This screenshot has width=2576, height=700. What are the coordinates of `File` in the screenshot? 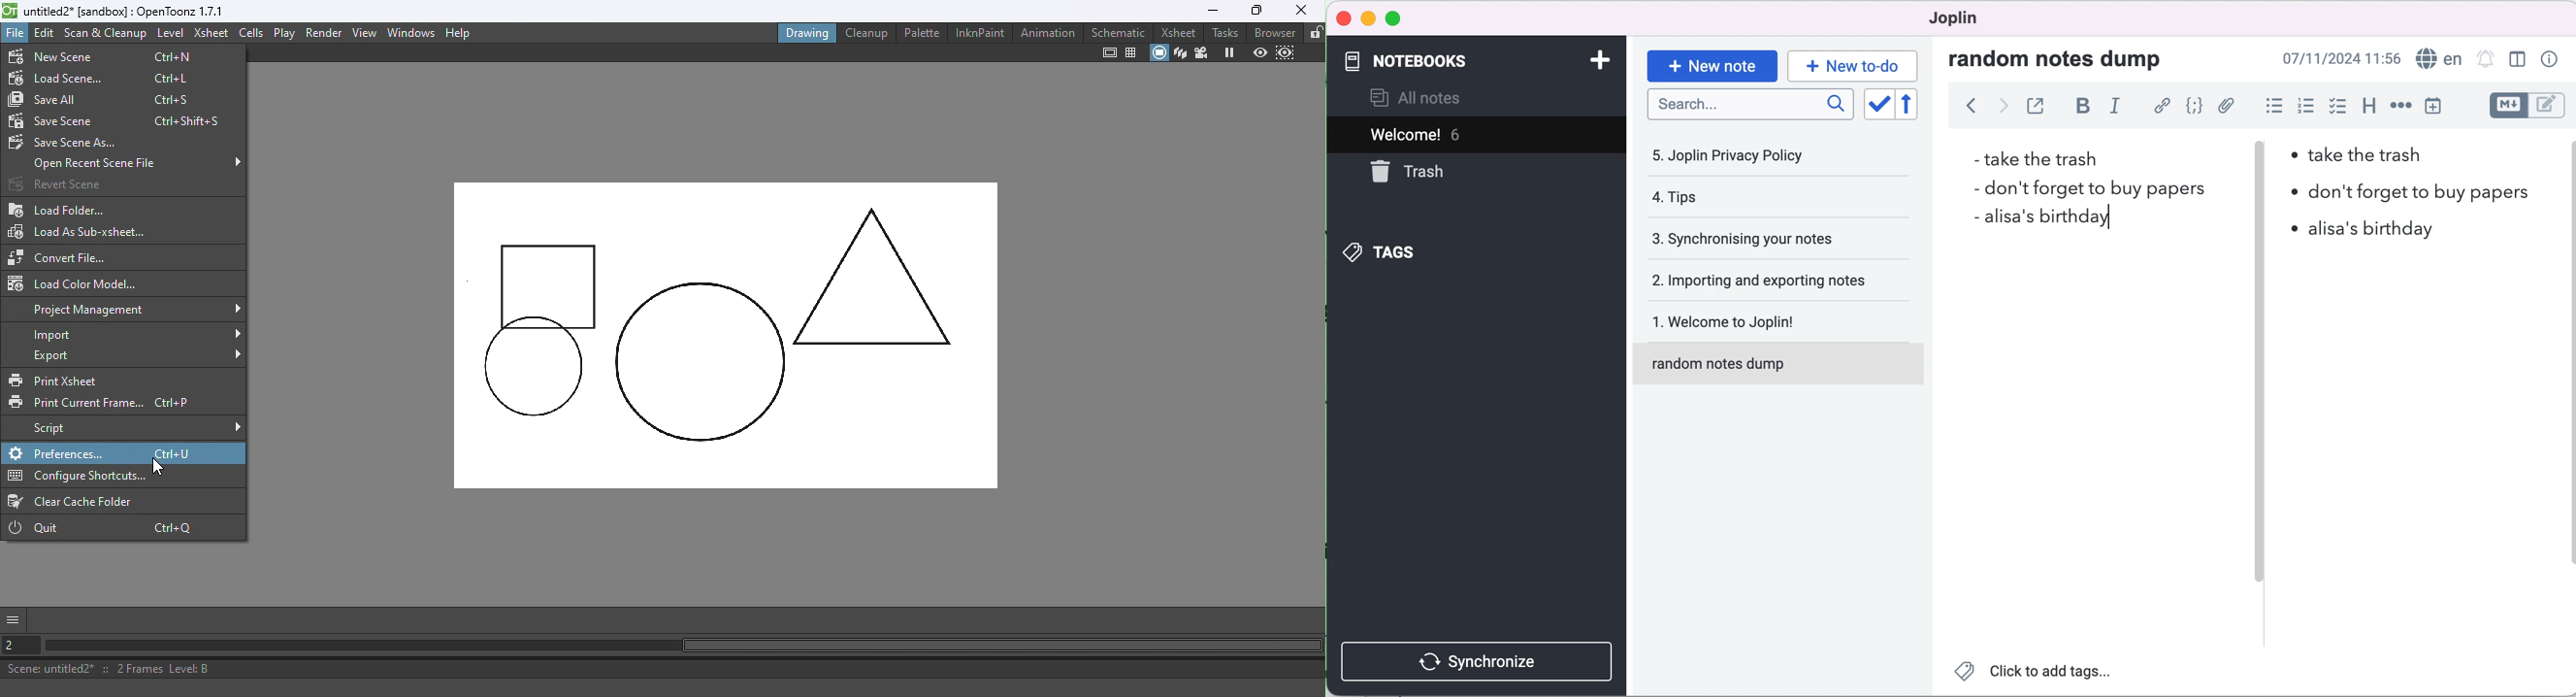 It's located at (15, 32).